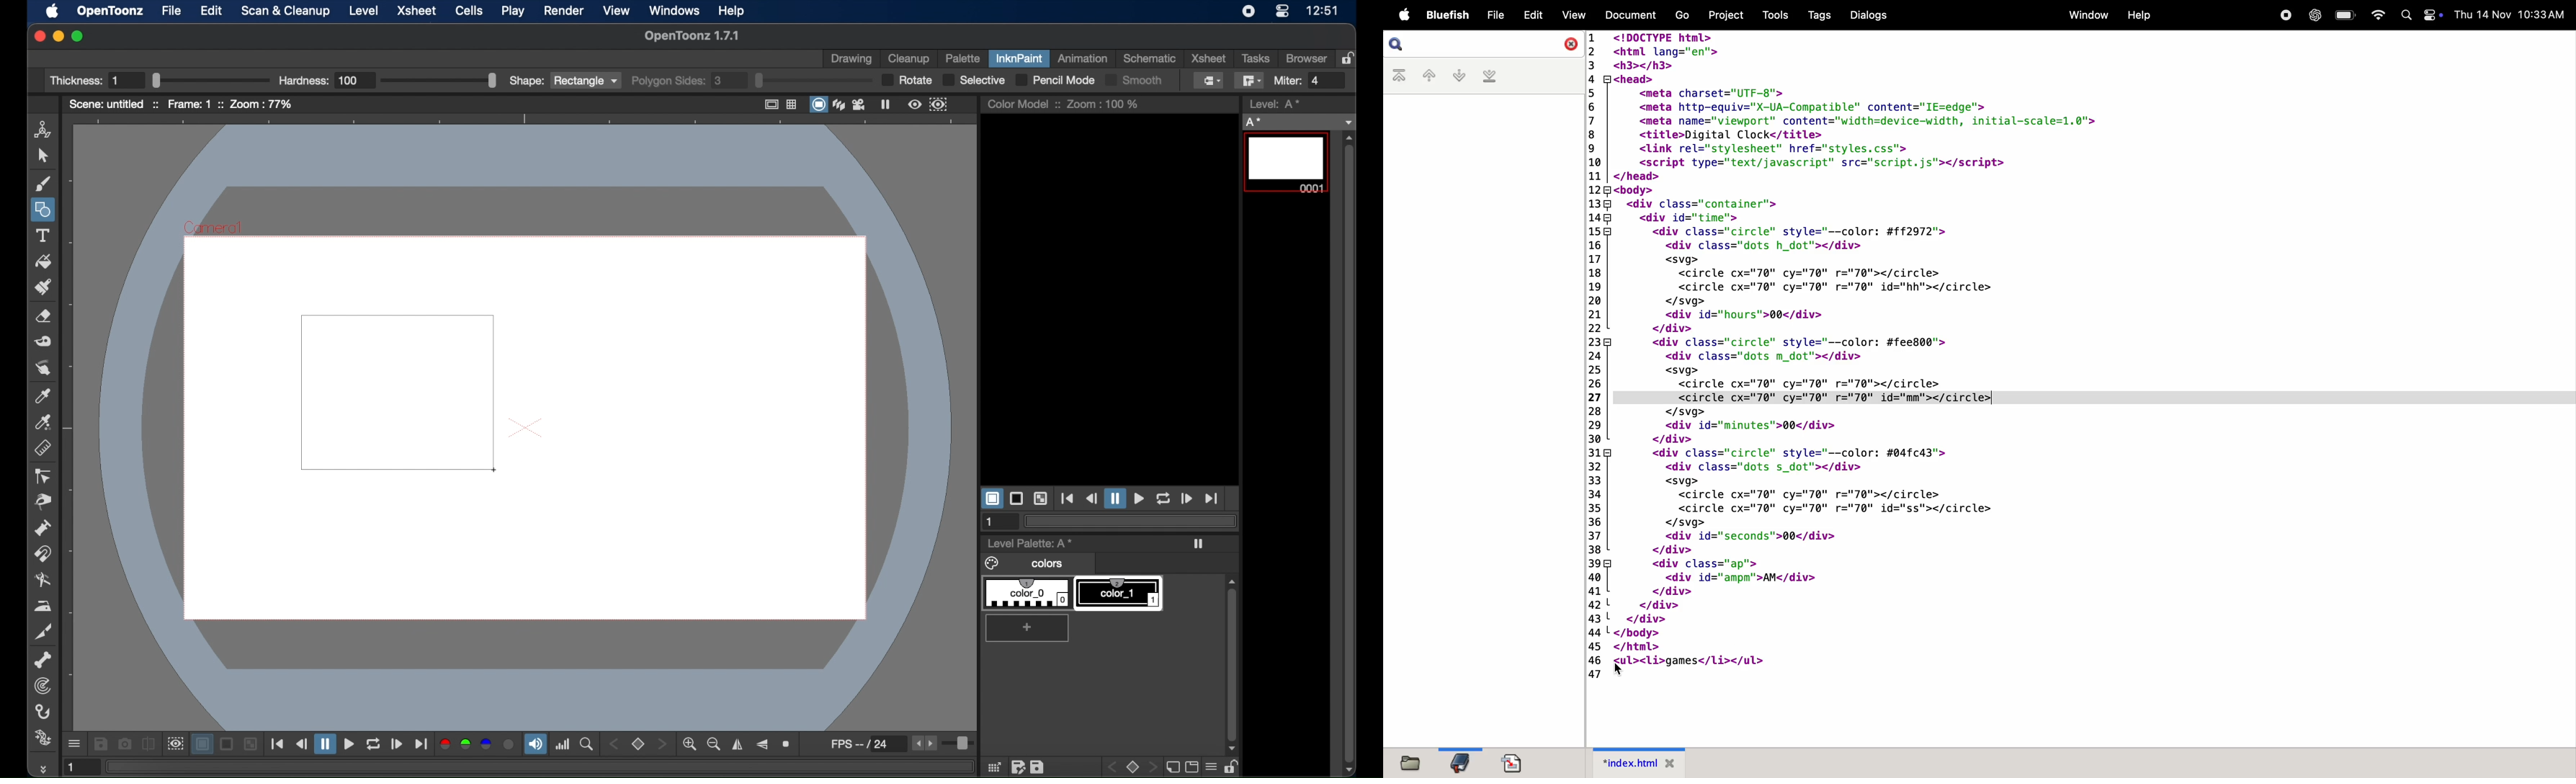  I want to click on new page, so click(1171, 766).